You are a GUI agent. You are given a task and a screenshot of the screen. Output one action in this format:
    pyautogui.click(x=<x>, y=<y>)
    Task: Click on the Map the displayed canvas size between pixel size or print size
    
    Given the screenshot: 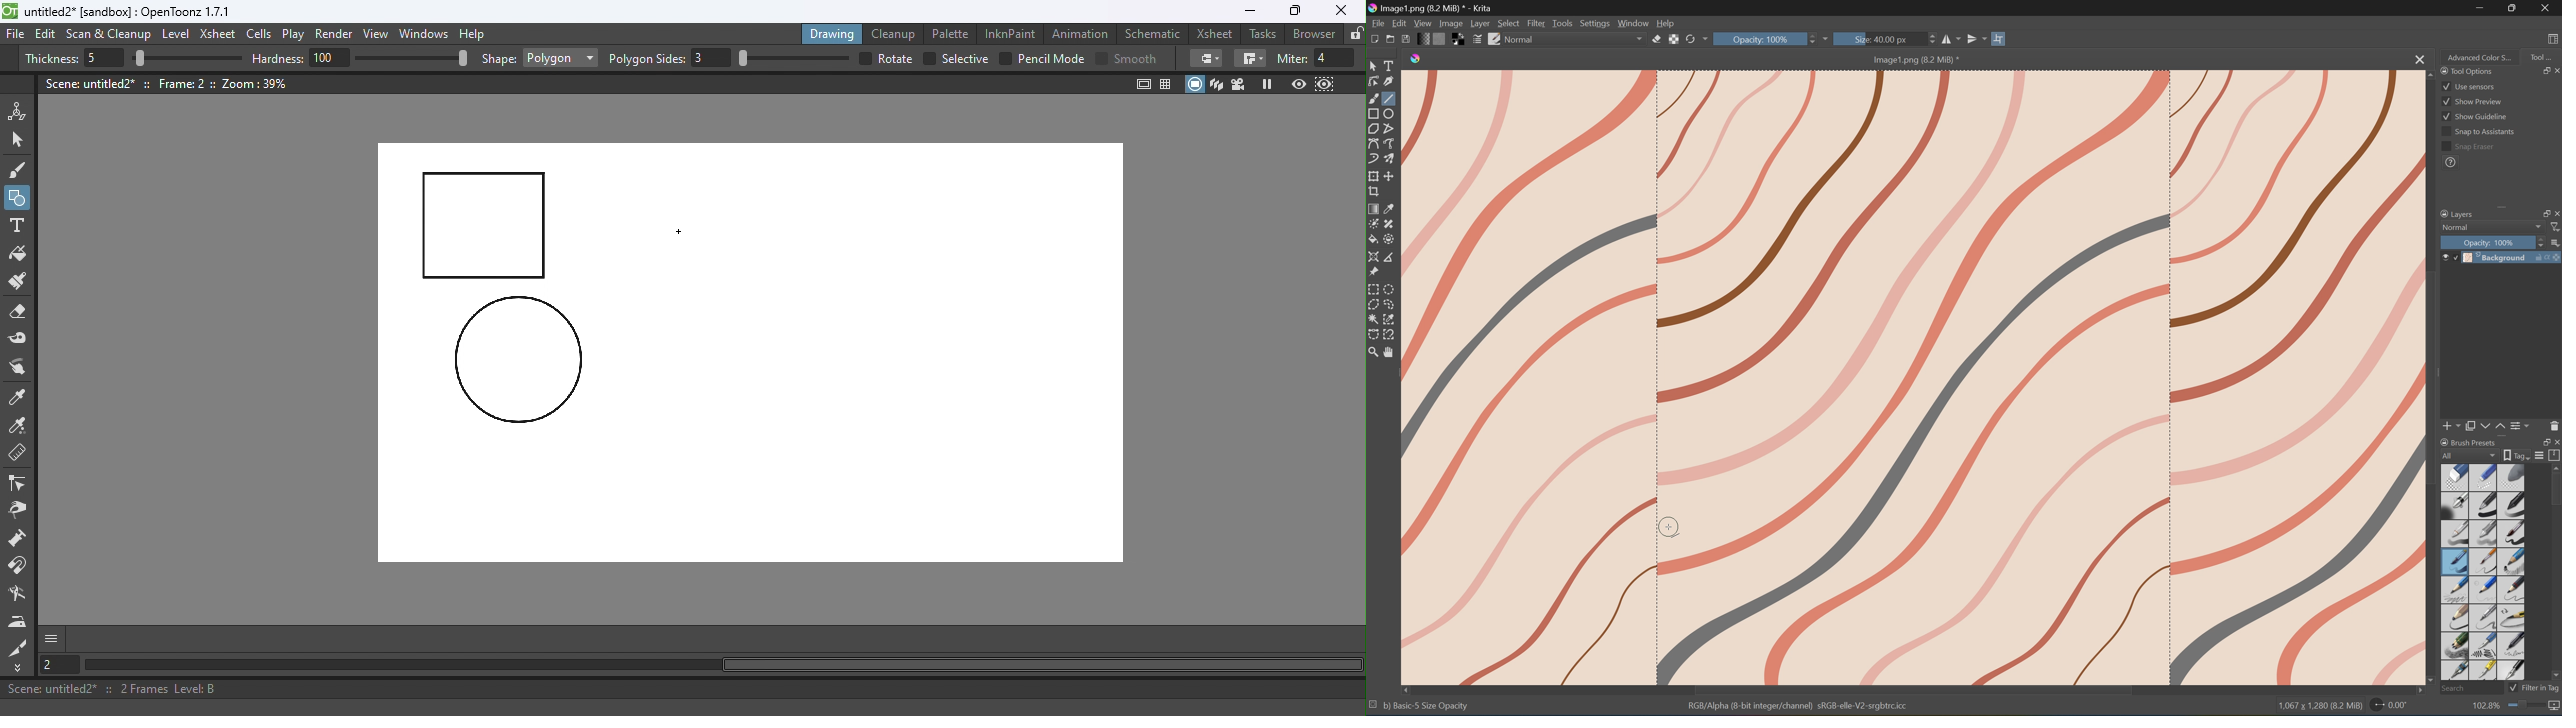 What is the action you would take?
    pyautogui.click(x=2555, y=707)
    